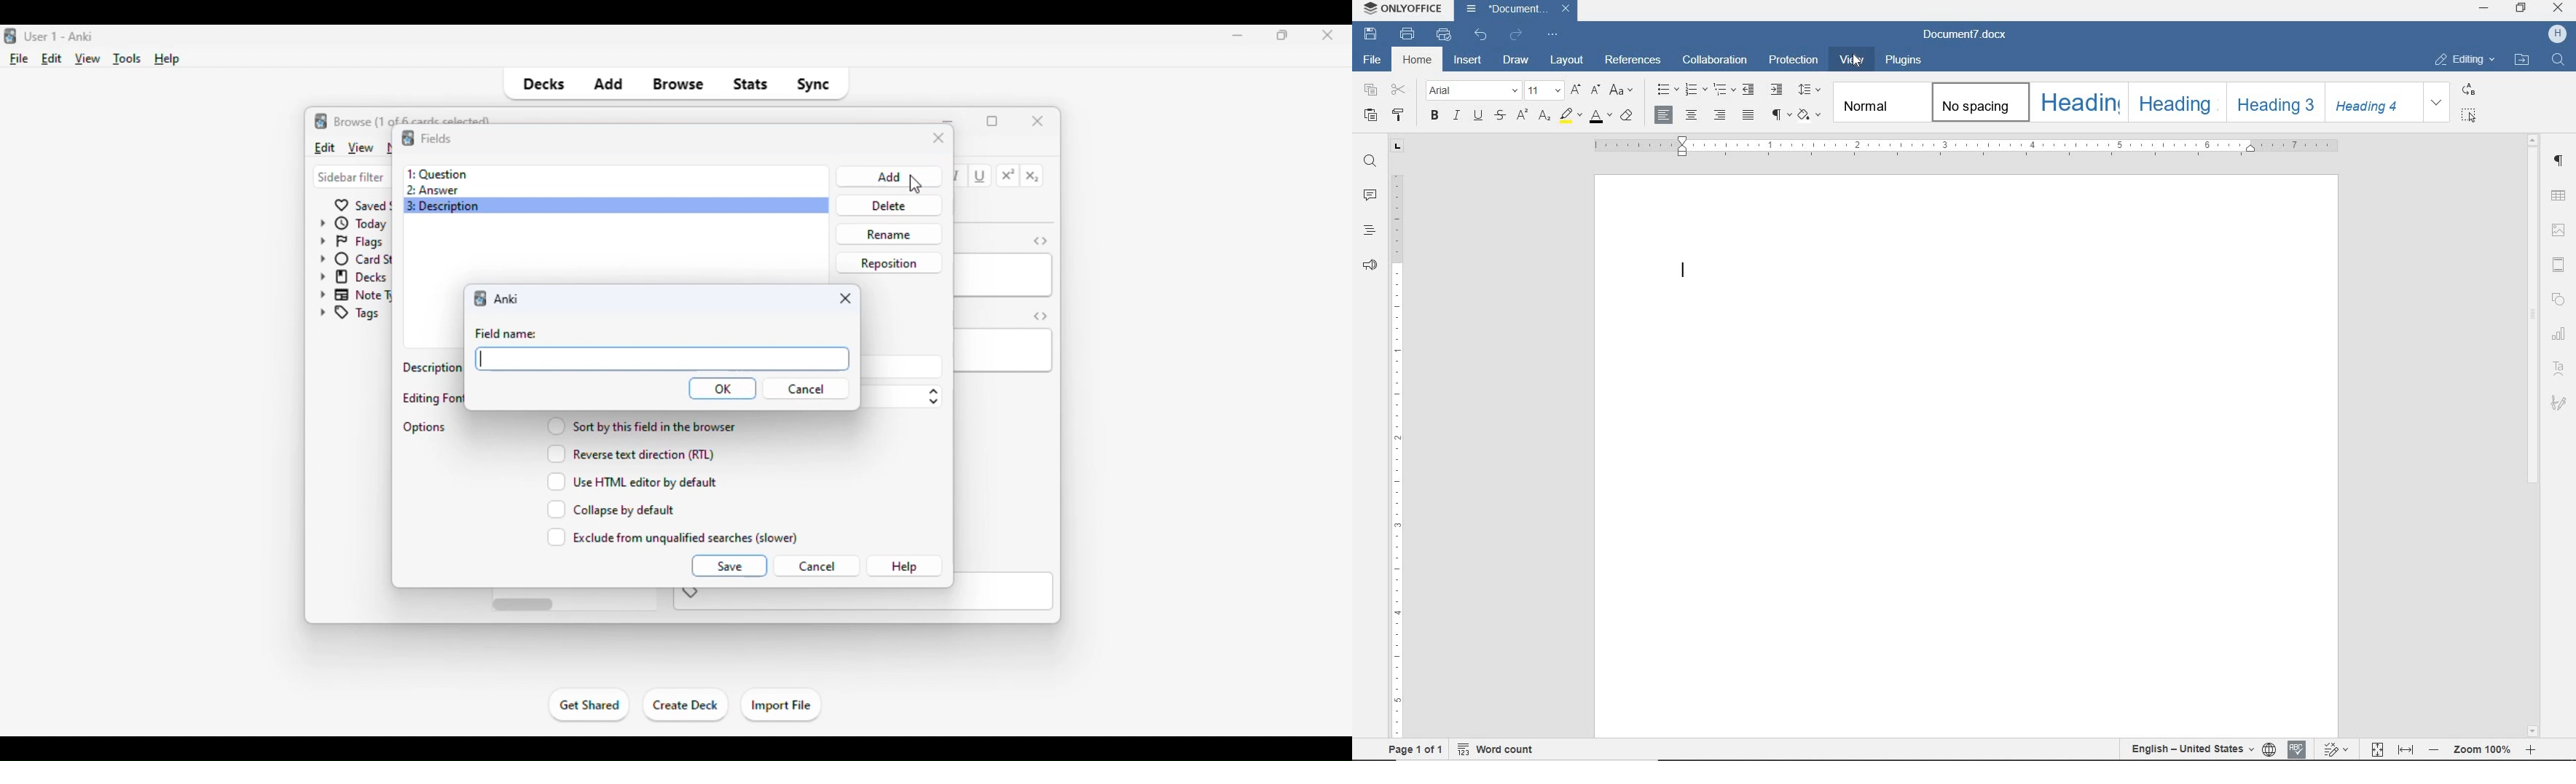 The image size is (2576, 784). Describe the element at coordinates (1481, 36) in the screenshot. I see `UNDO` at that location.